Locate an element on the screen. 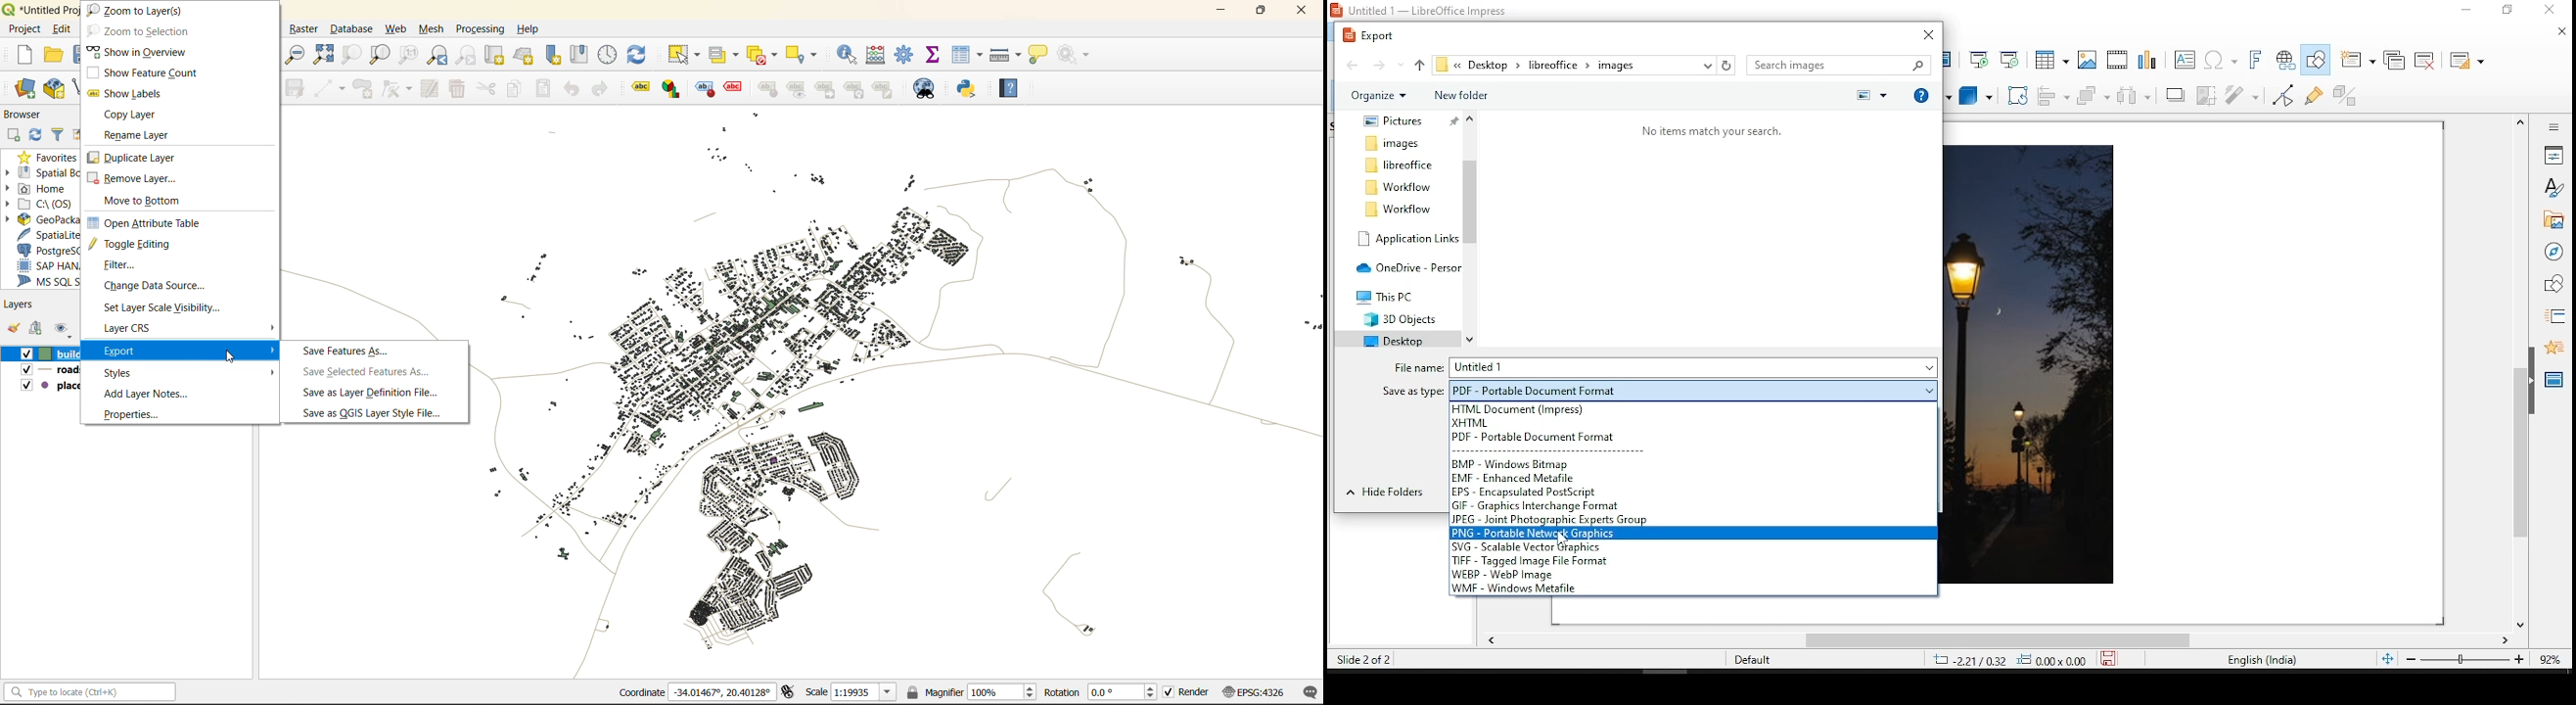 The height and width of the screenshot is (728, 2576). deselect value is located at coordinates (765, 55).